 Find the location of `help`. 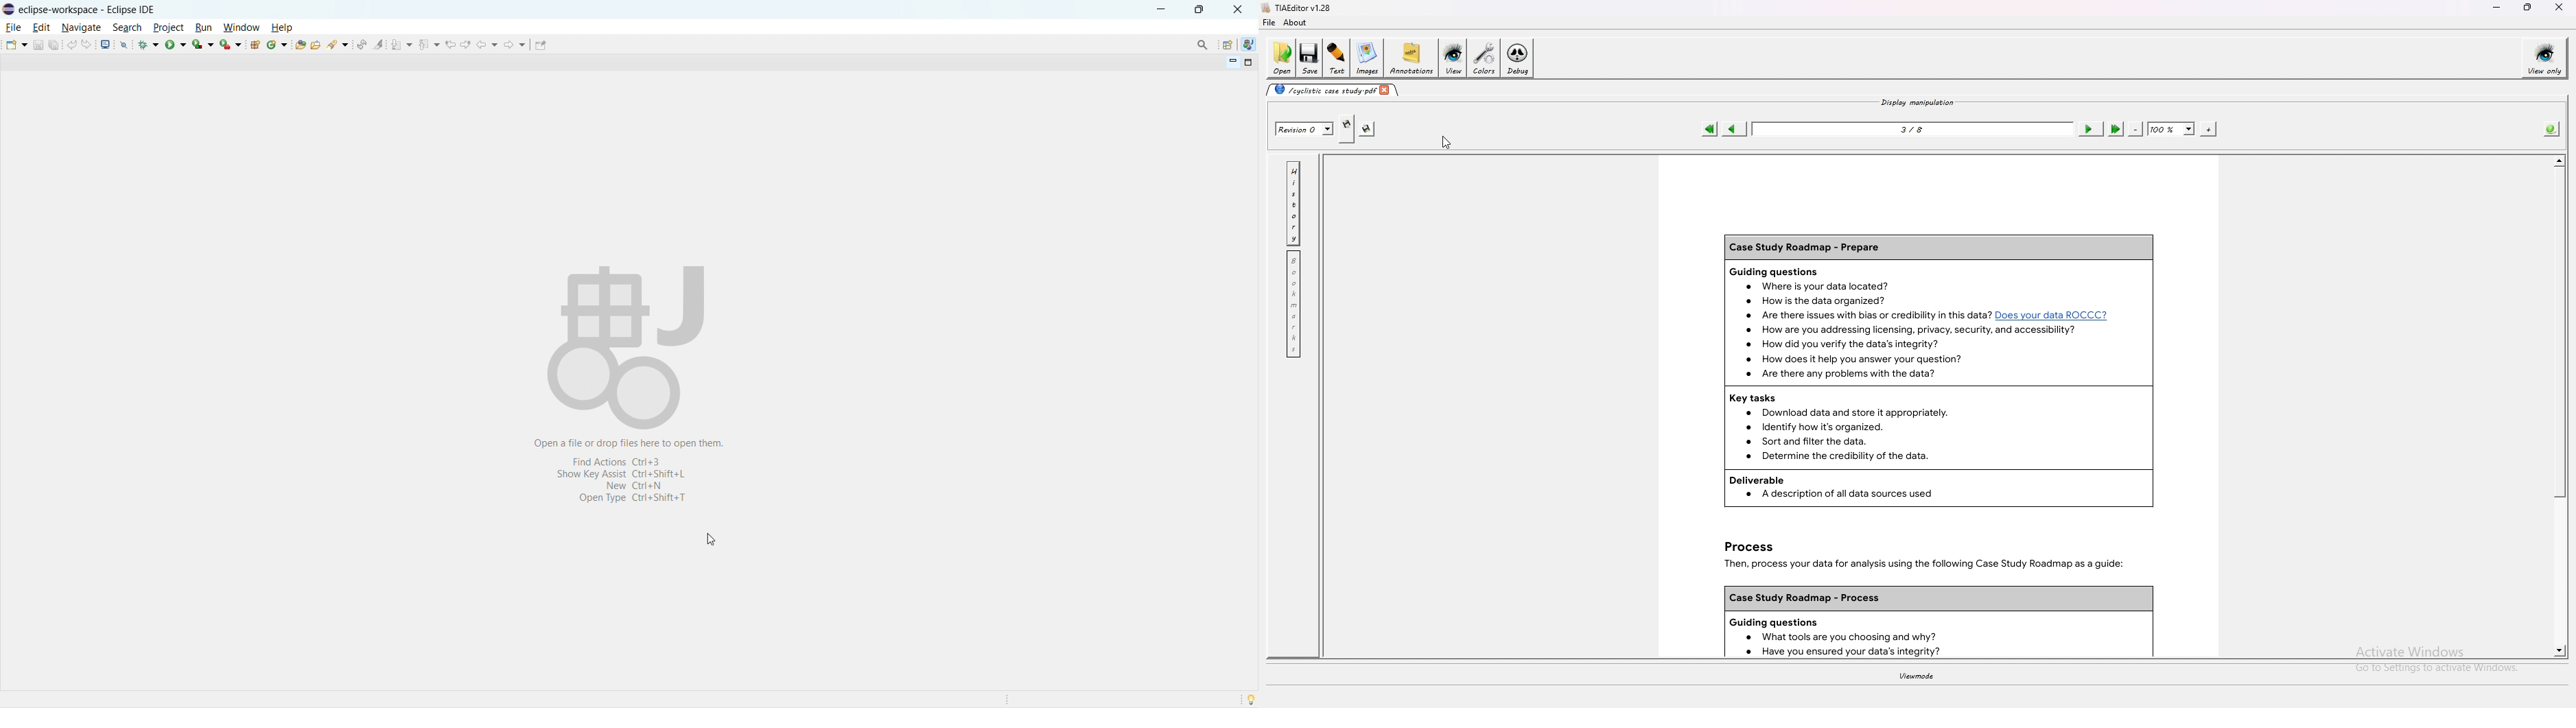

help is located at coordinates (281, 27).